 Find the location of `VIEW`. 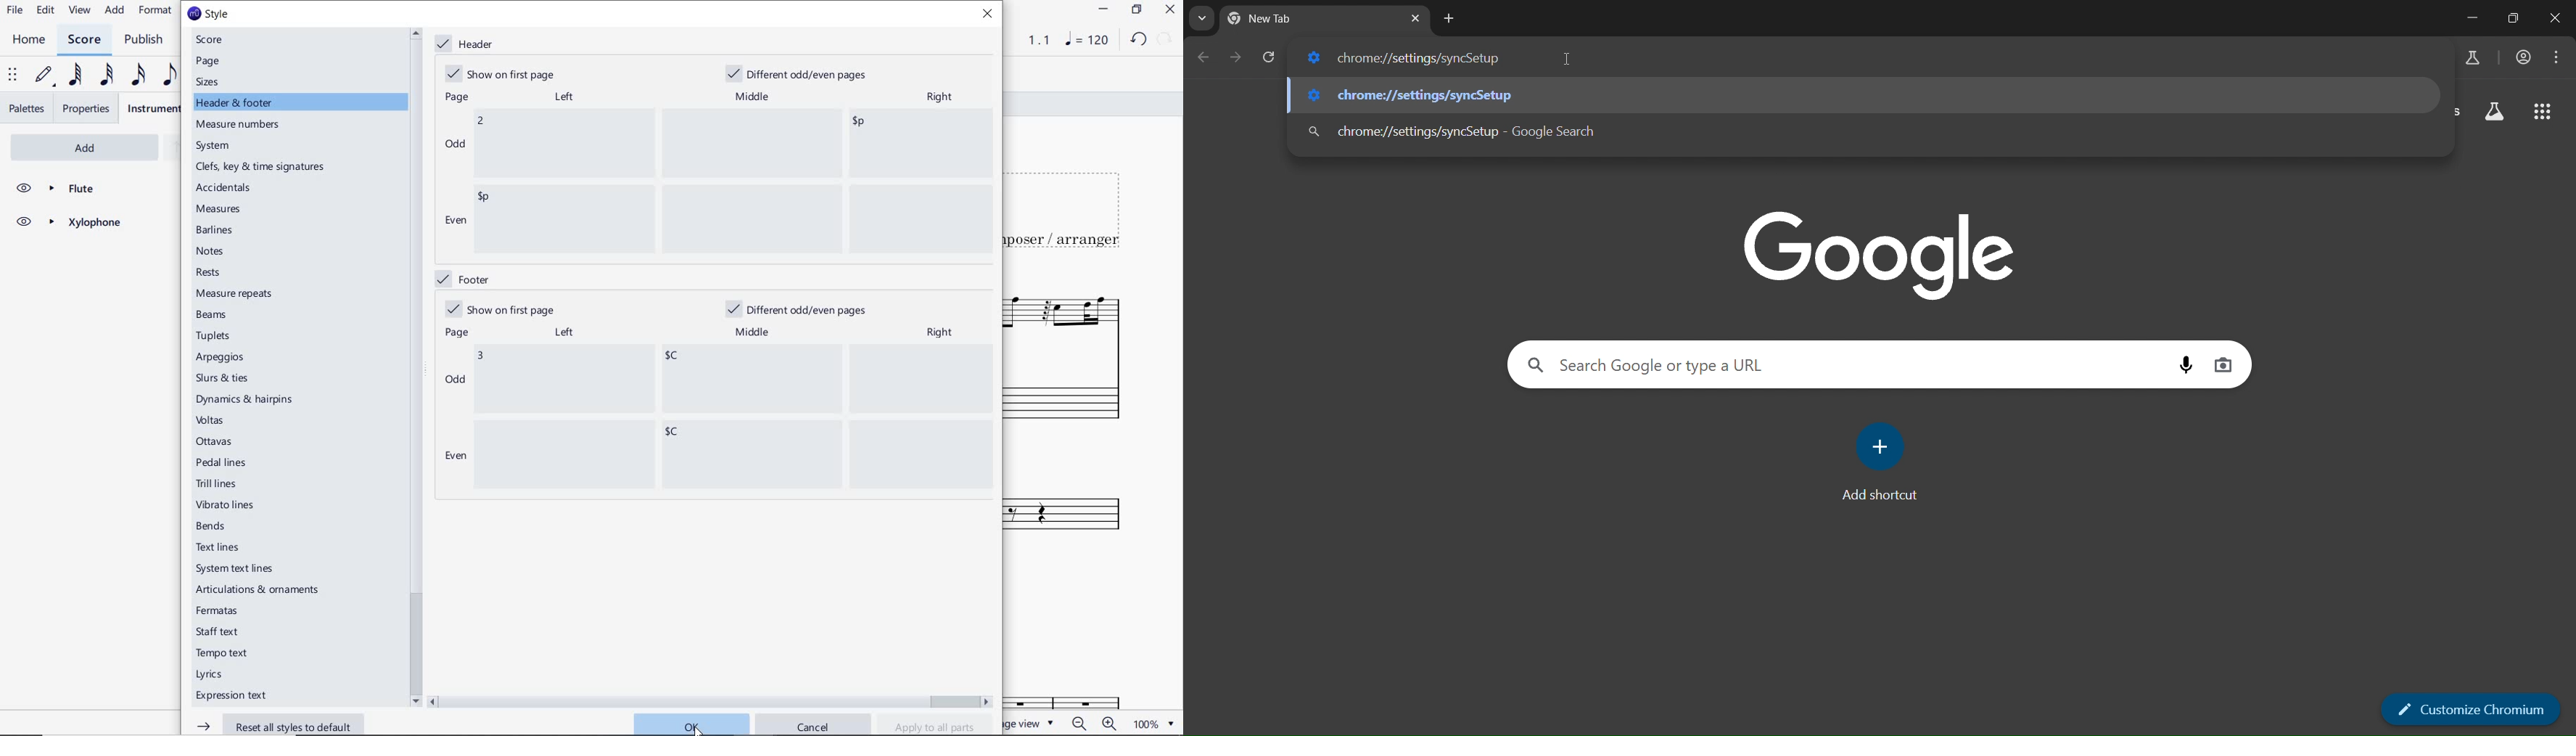

VIEW is located at coordinates (80, 11).